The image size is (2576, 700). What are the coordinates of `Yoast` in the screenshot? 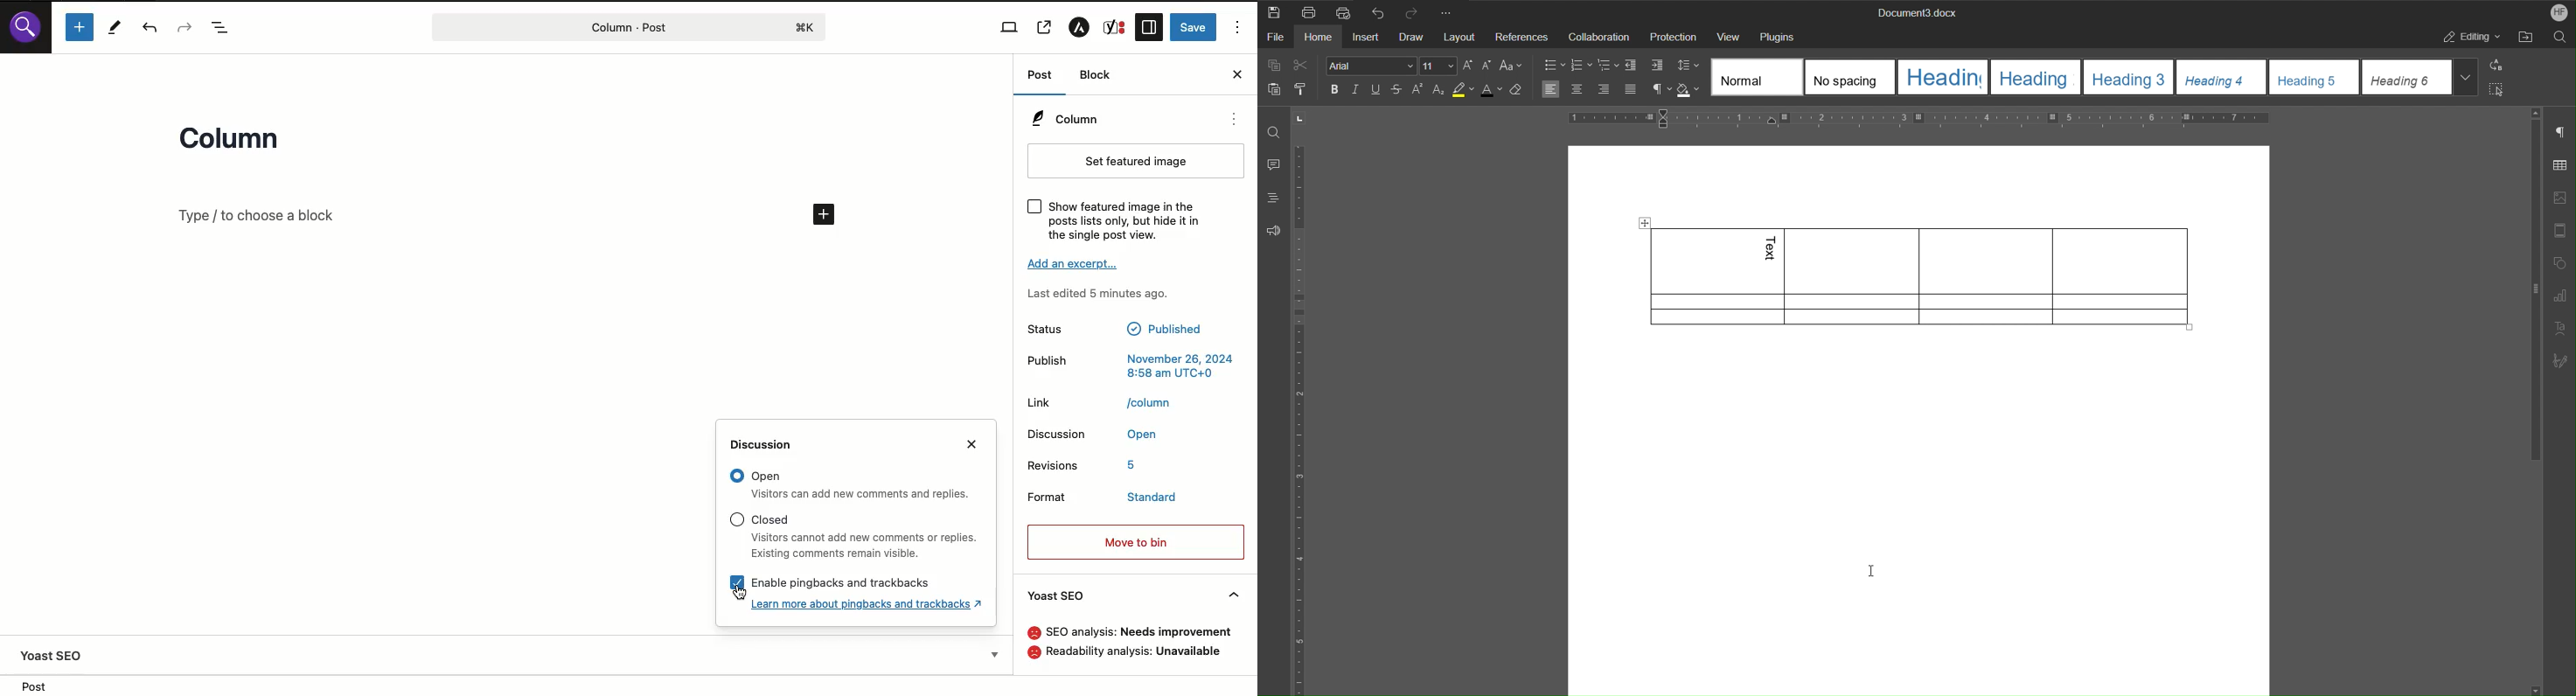 It's located at (1115, 27).